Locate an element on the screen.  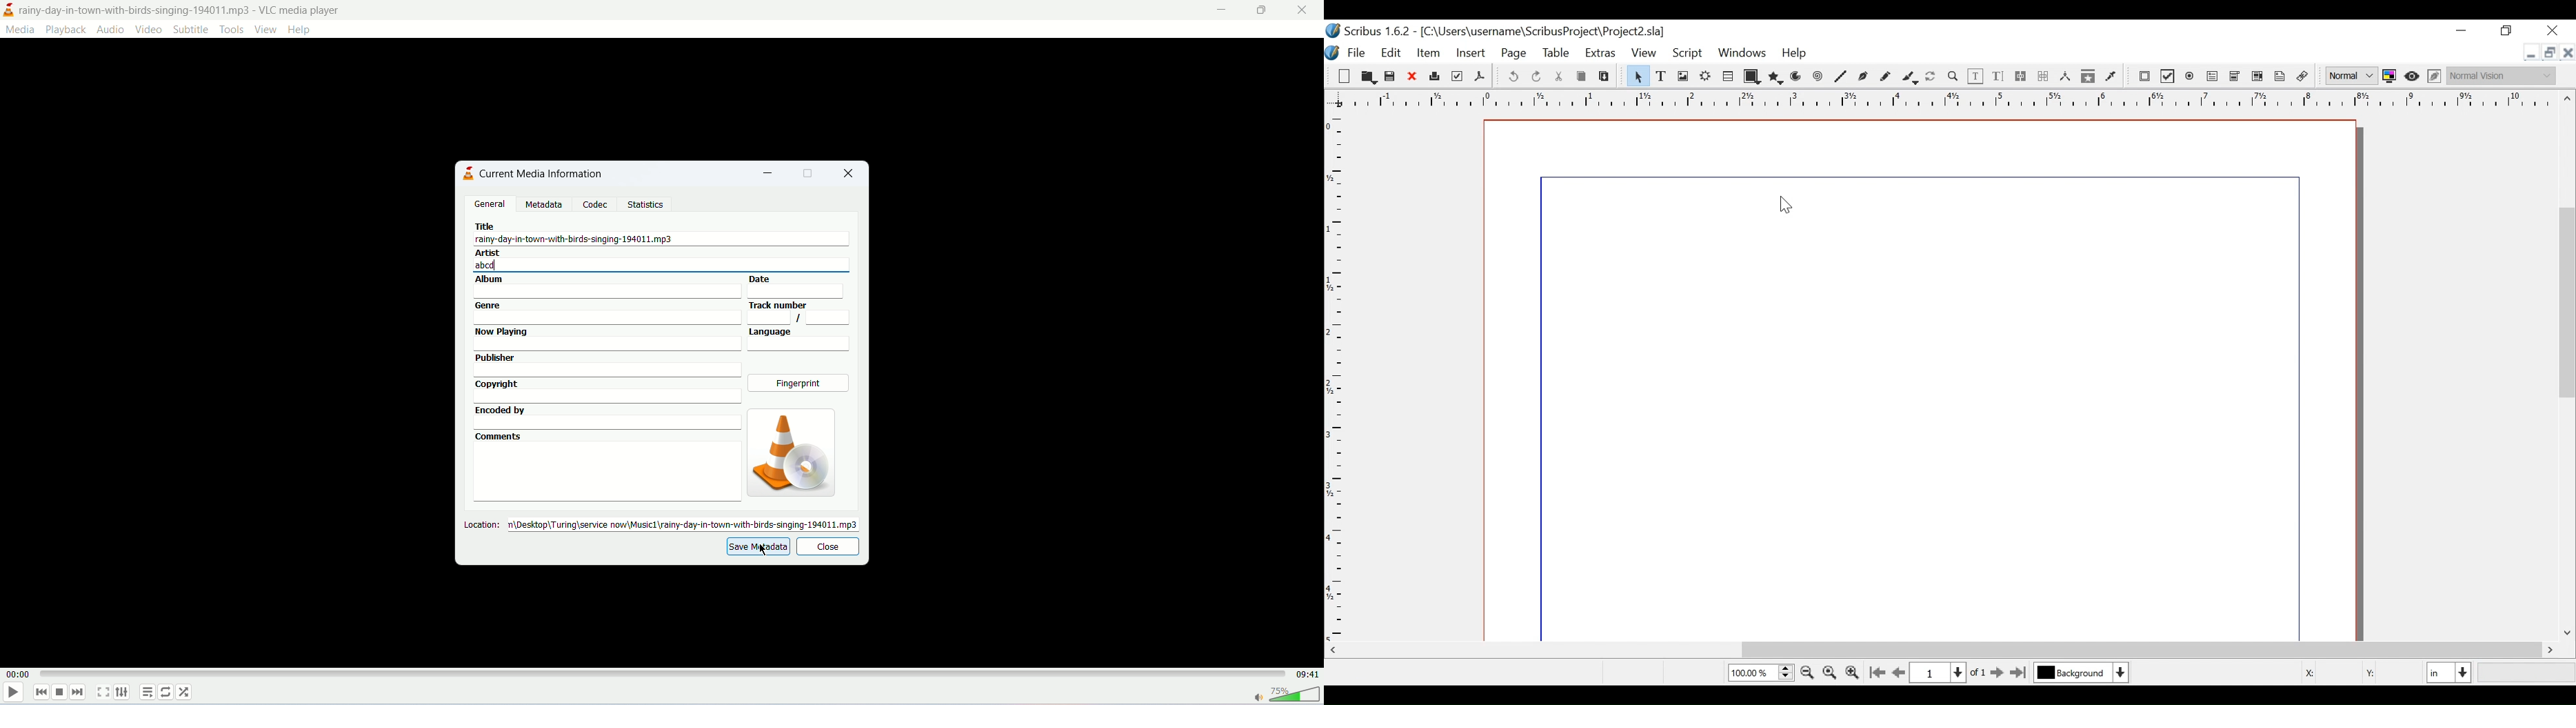
Go to the last page is located at coordinates (2018, 673).